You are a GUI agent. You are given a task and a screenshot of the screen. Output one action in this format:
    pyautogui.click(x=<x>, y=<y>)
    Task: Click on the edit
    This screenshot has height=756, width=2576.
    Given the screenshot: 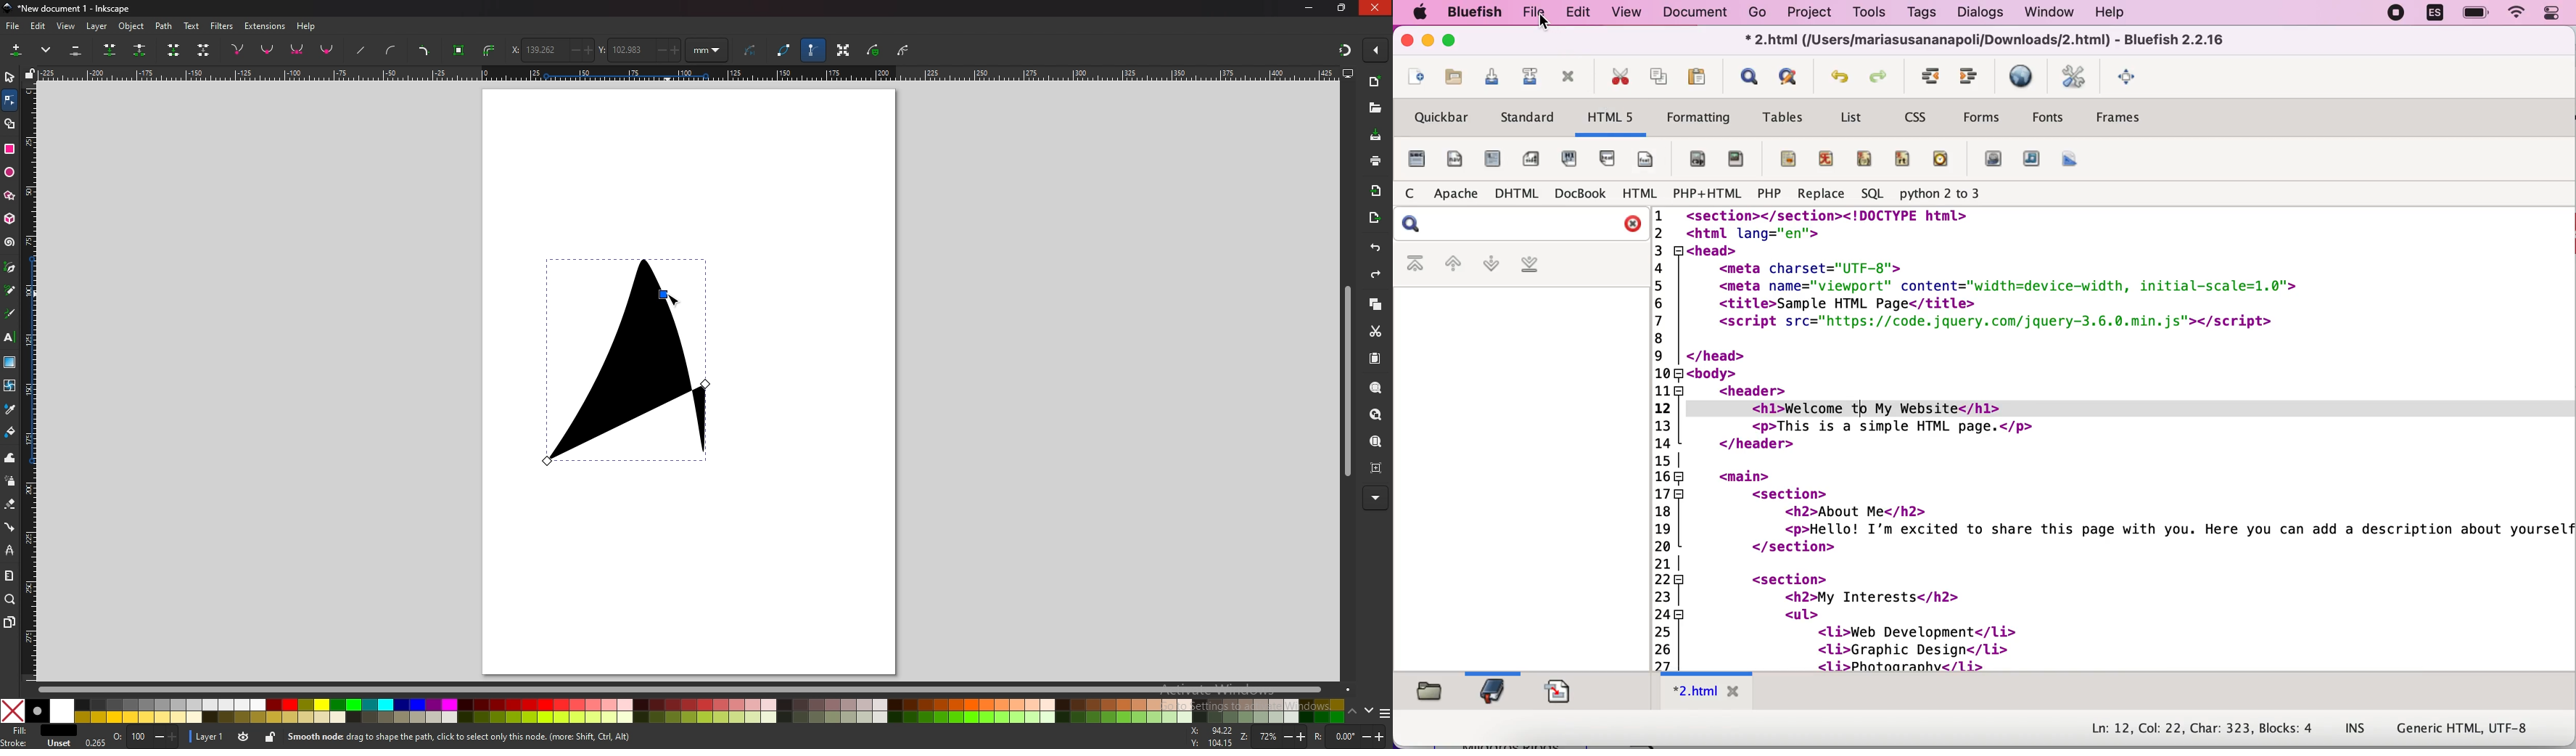 What is the action you would take?
    pyautogui.click(x=1575, y=13)
    